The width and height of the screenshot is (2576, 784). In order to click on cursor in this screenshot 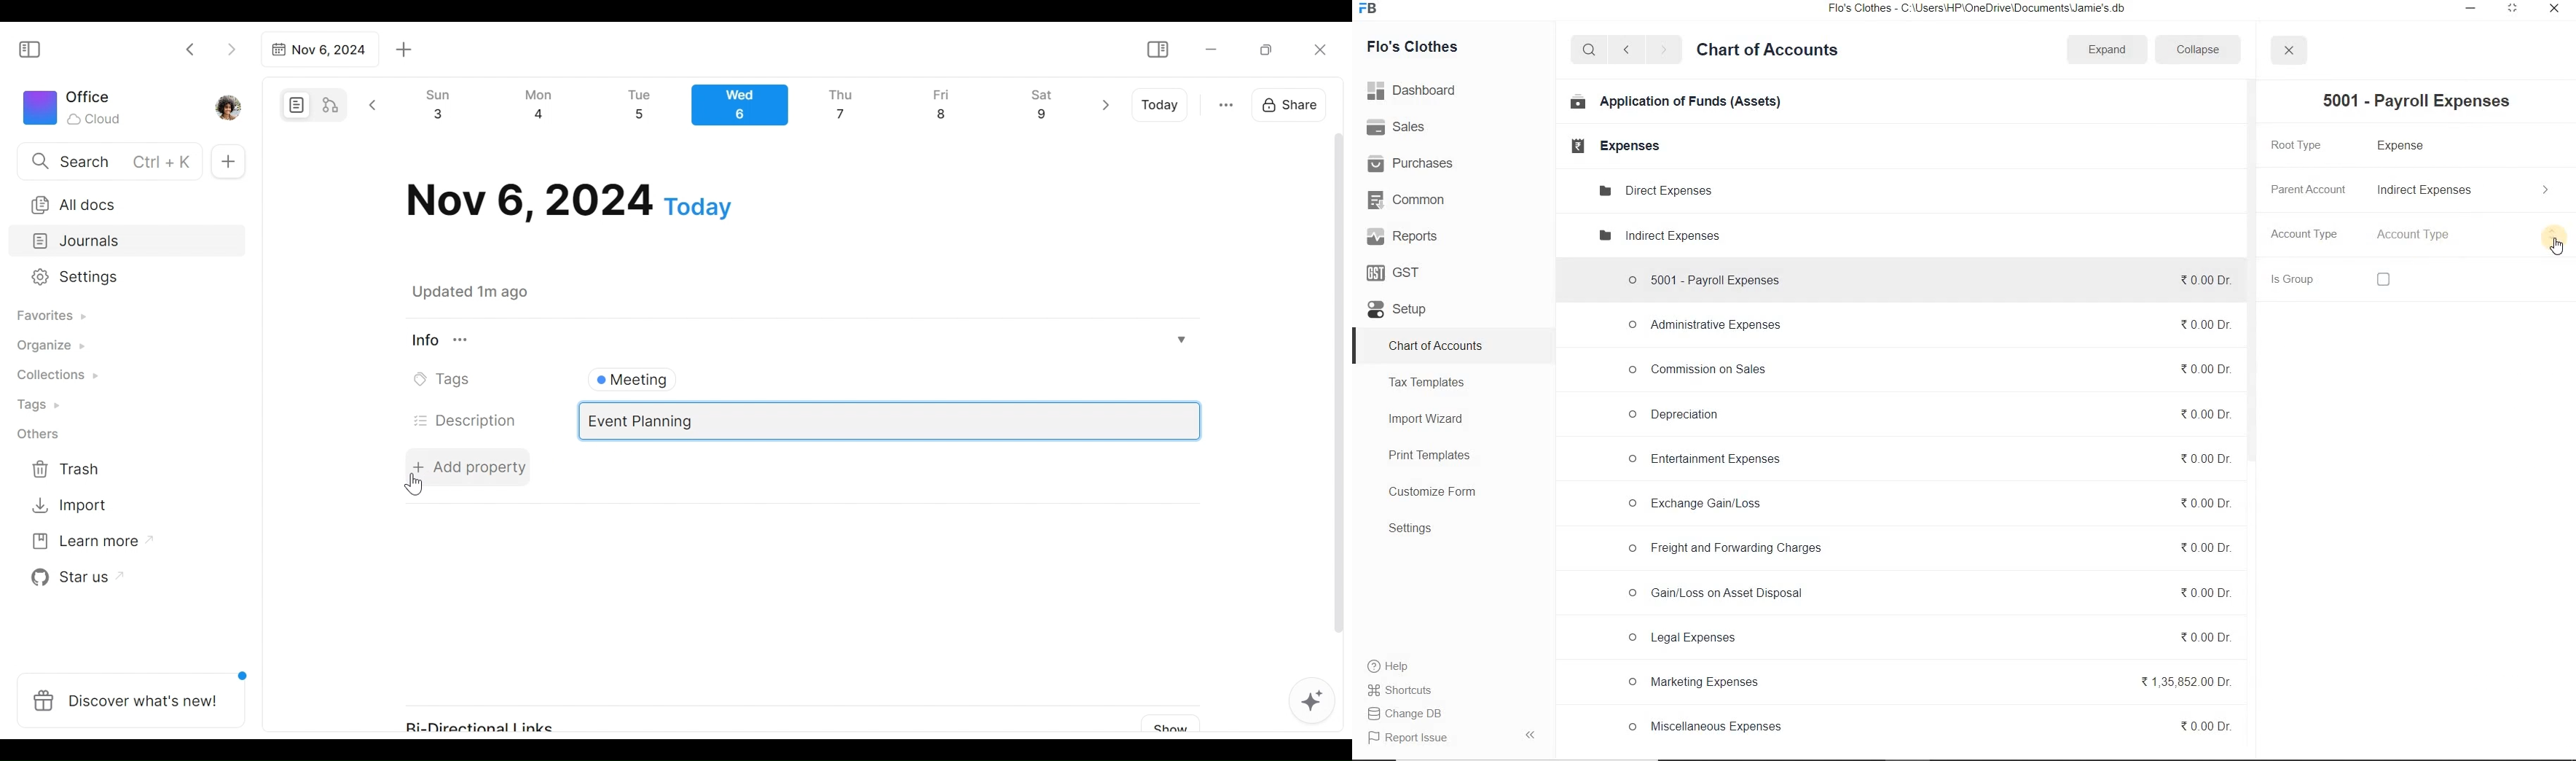, I will do `click(2557, 246)`.